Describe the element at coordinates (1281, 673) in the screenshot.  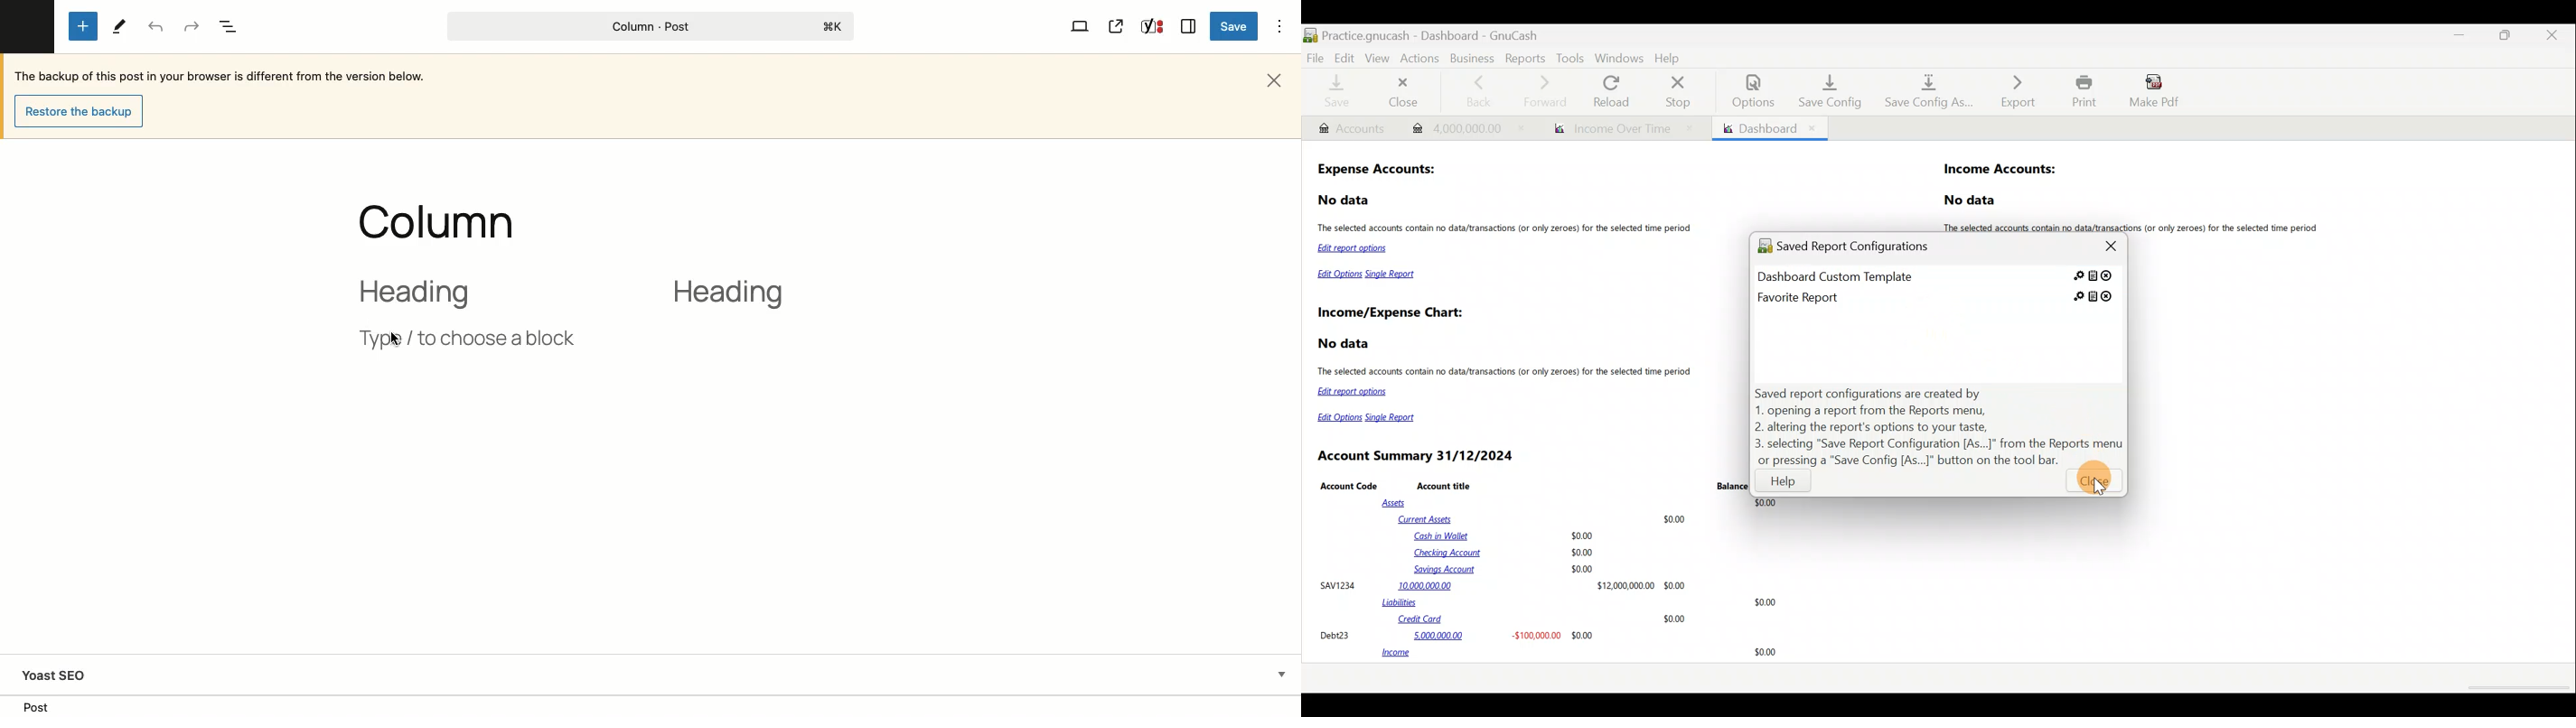
I see `Hide` at that location.